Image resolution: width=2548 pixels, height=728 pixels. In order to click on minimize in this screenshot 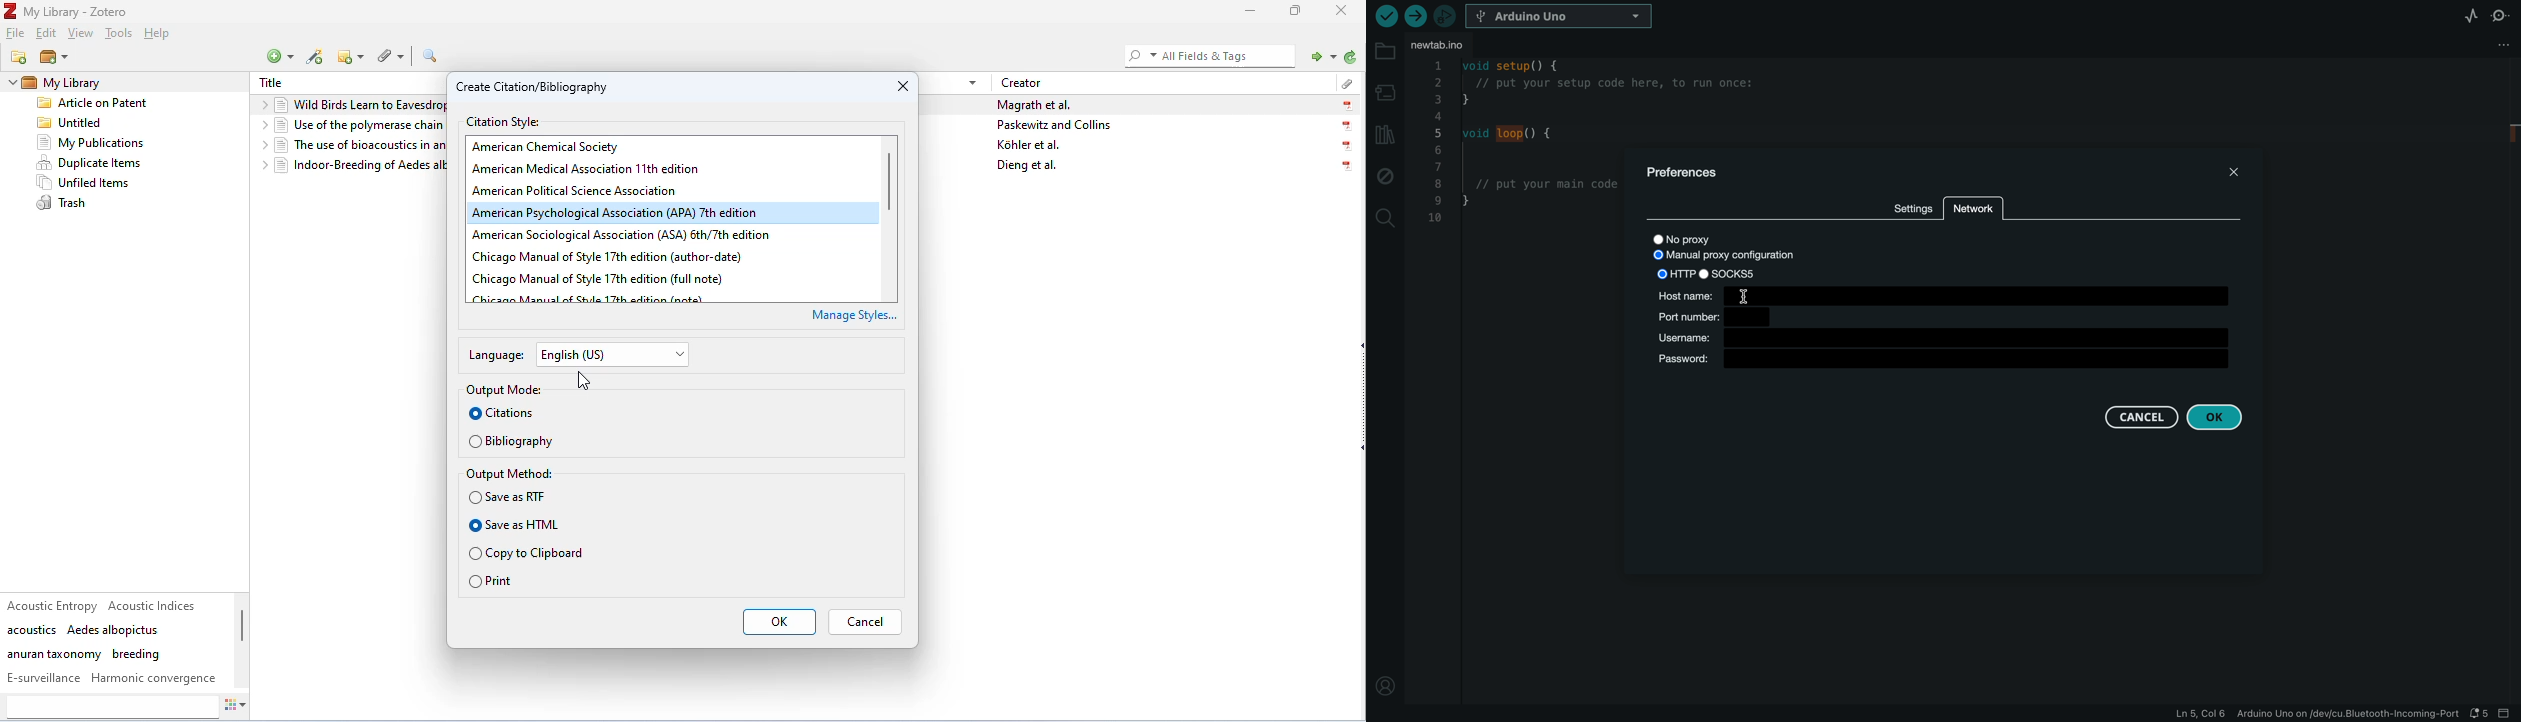, I will do `click(1246, 12)`.